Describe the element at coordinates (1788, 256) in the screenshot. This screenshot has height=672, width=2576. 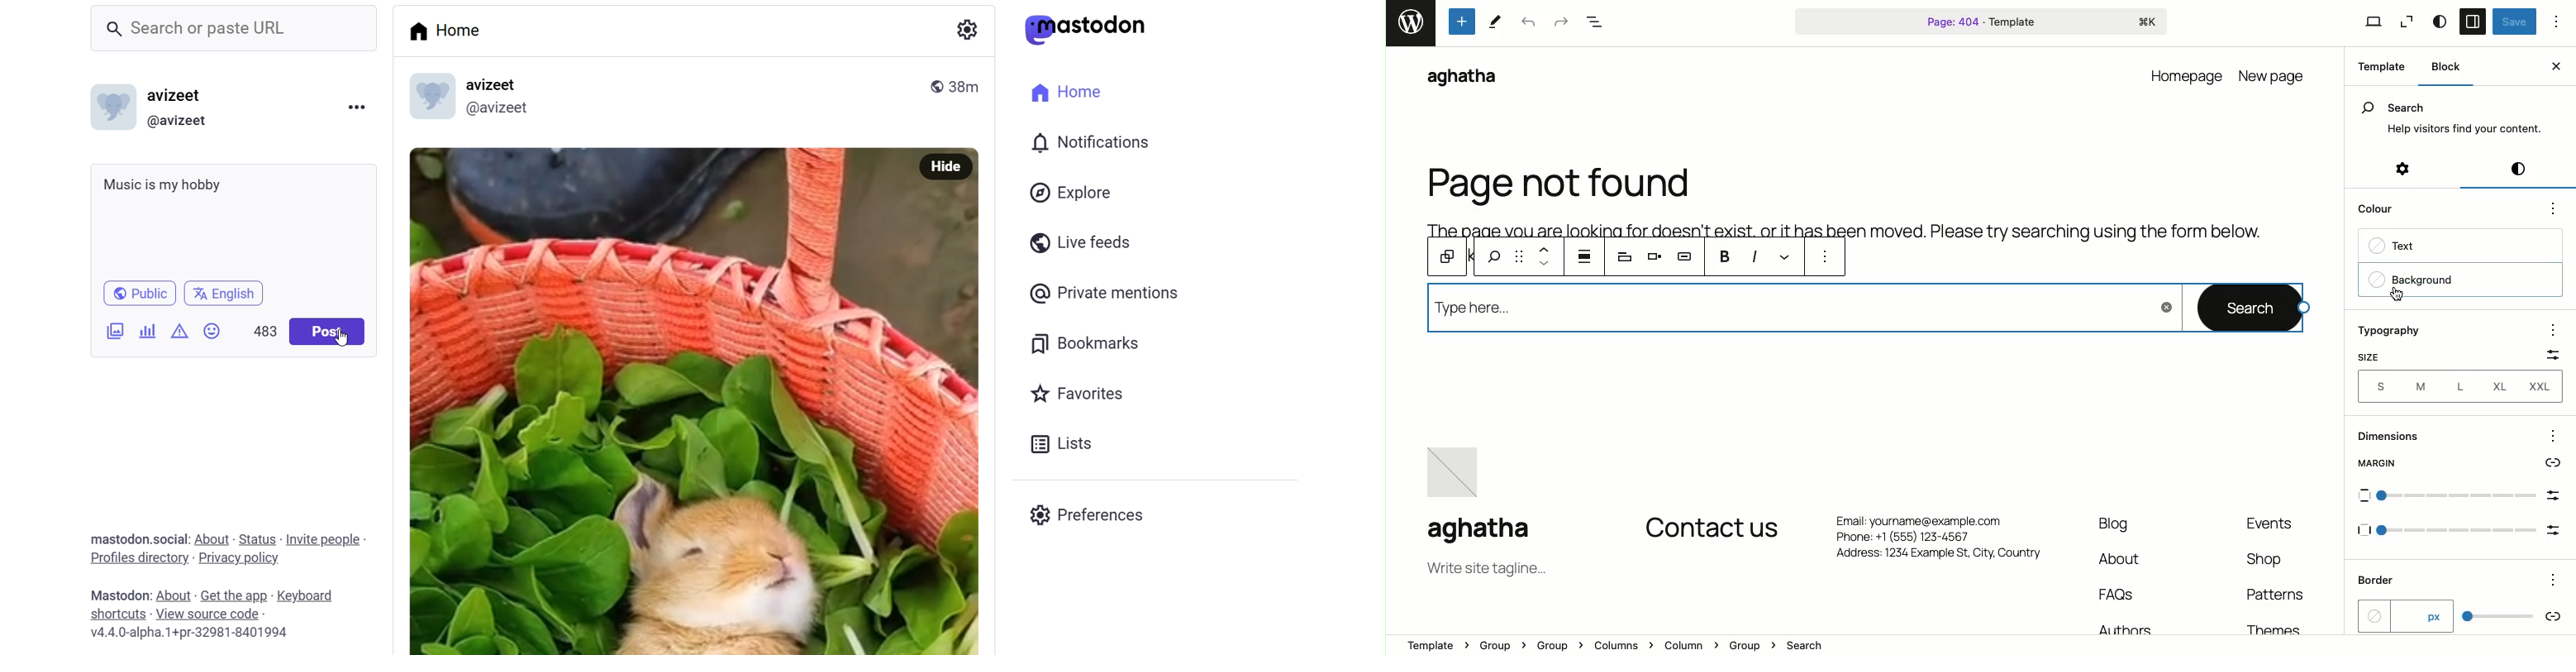
I see `Link` at that location.